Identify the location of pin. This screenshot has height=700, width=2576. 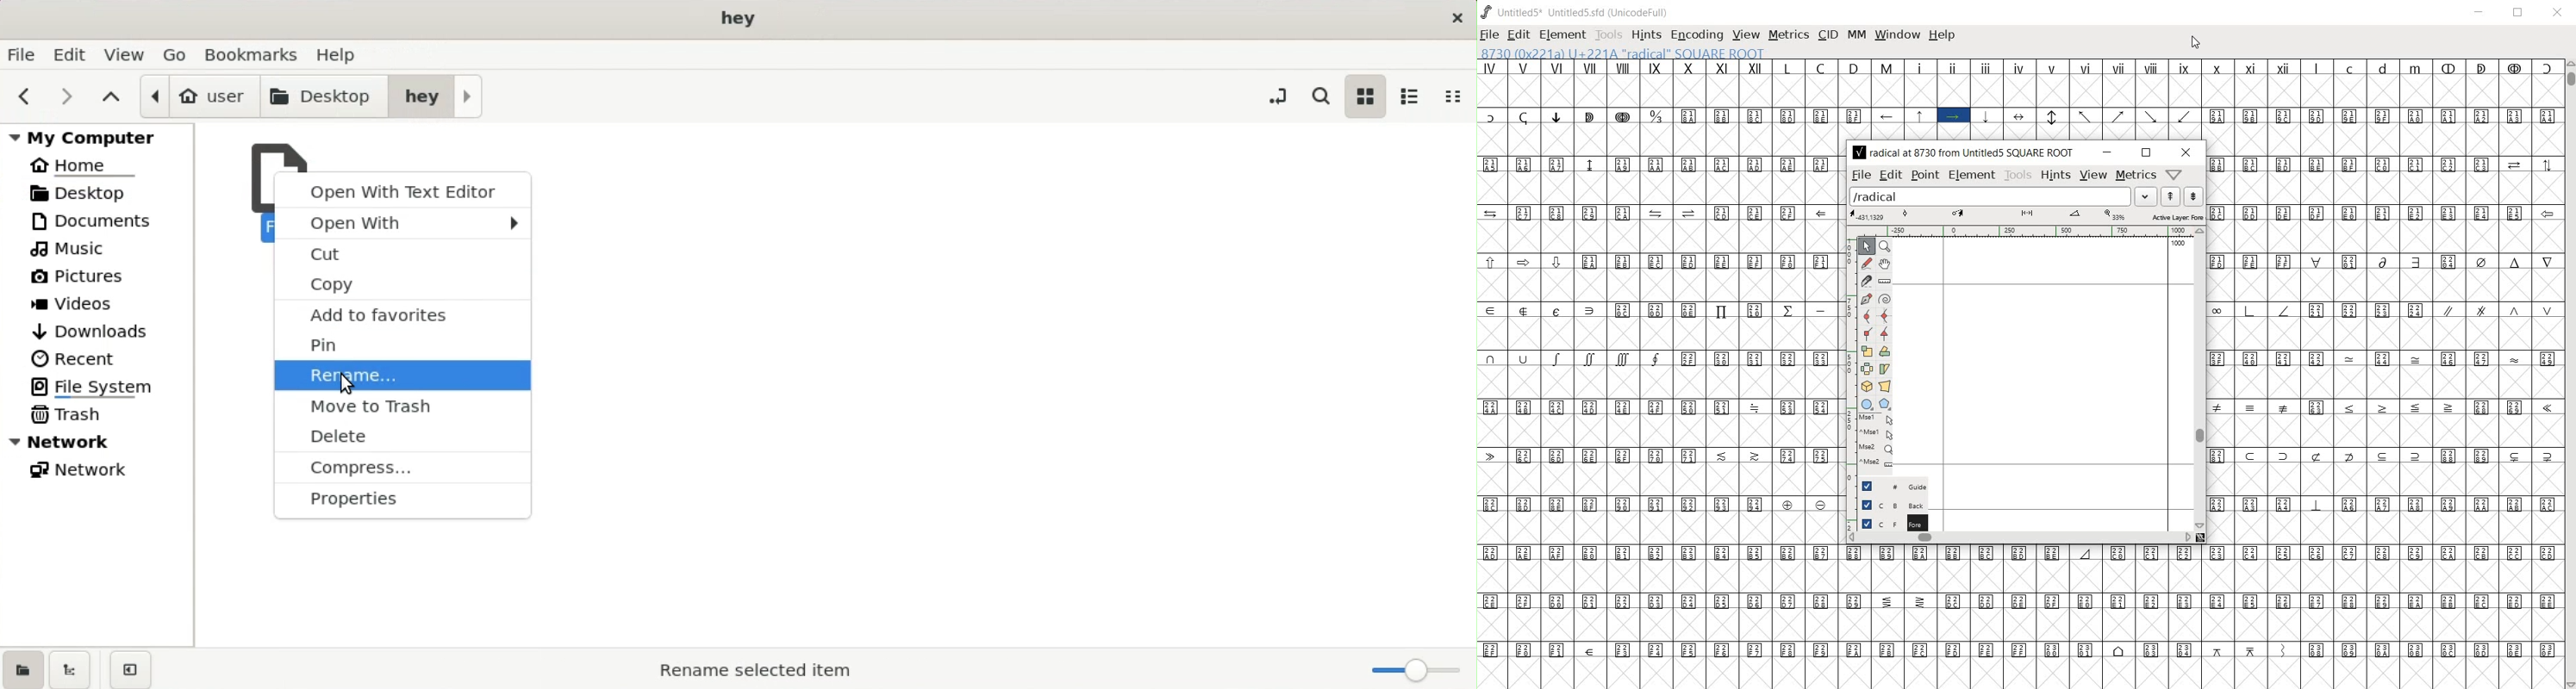
(404, 342).